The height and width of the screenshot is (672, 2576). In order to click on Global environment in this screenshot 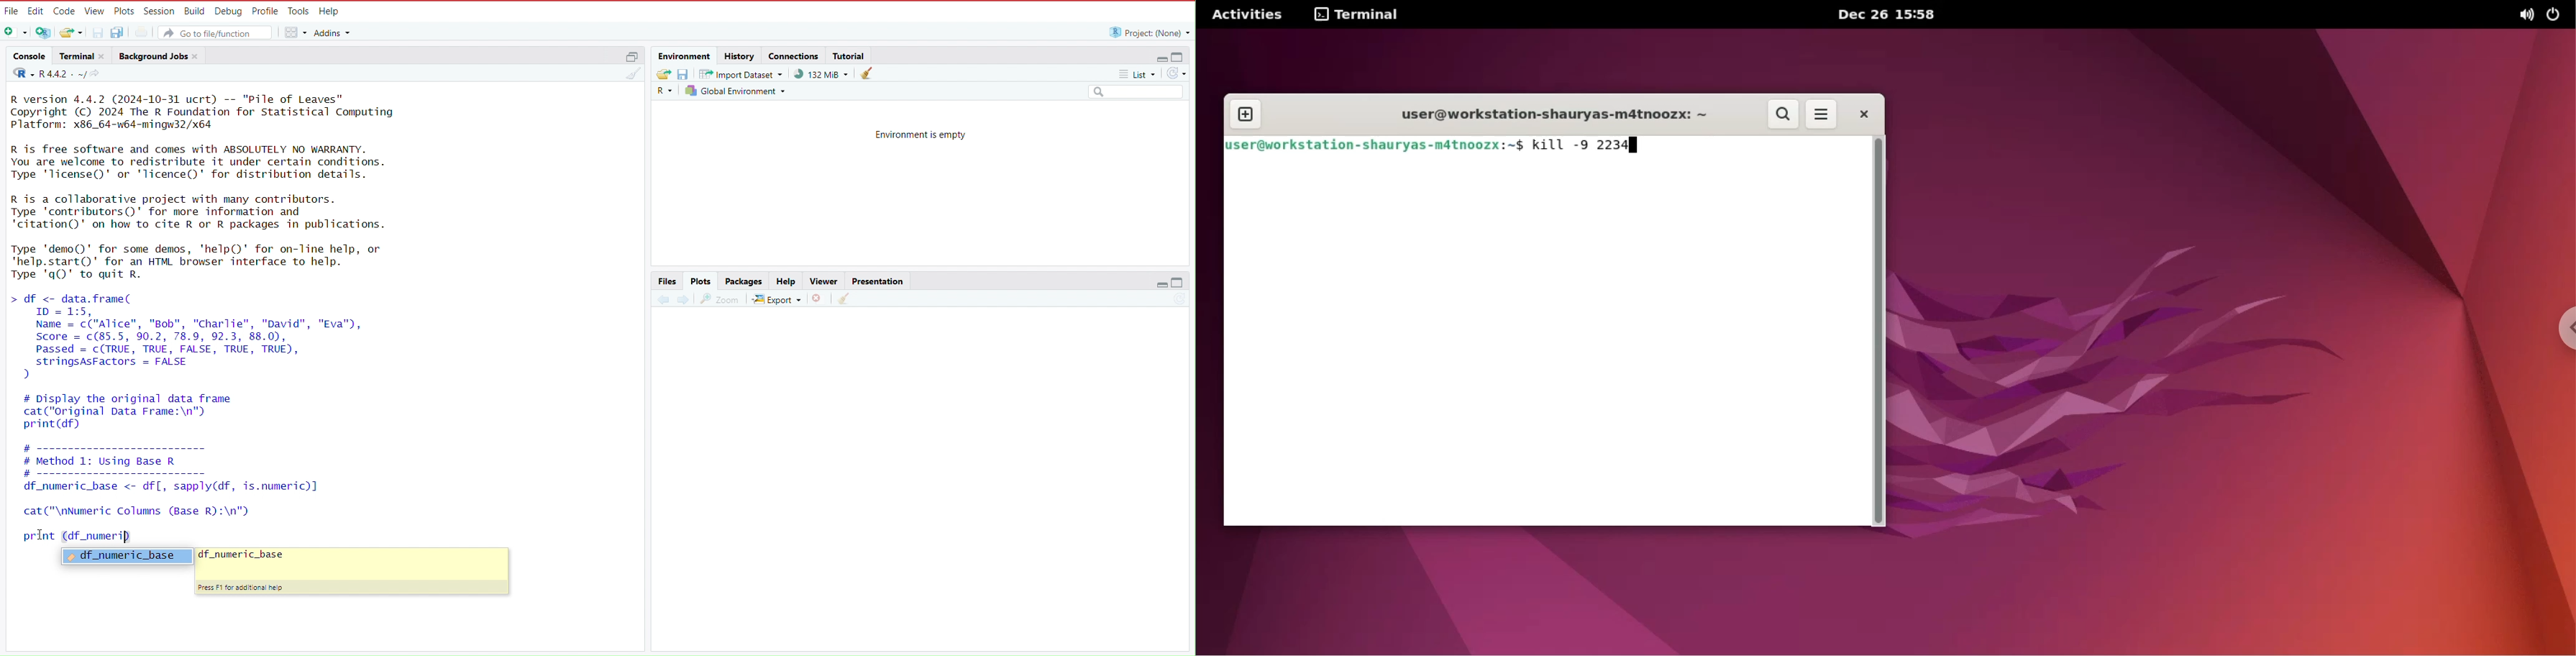, I will do `click(736, 92)`.